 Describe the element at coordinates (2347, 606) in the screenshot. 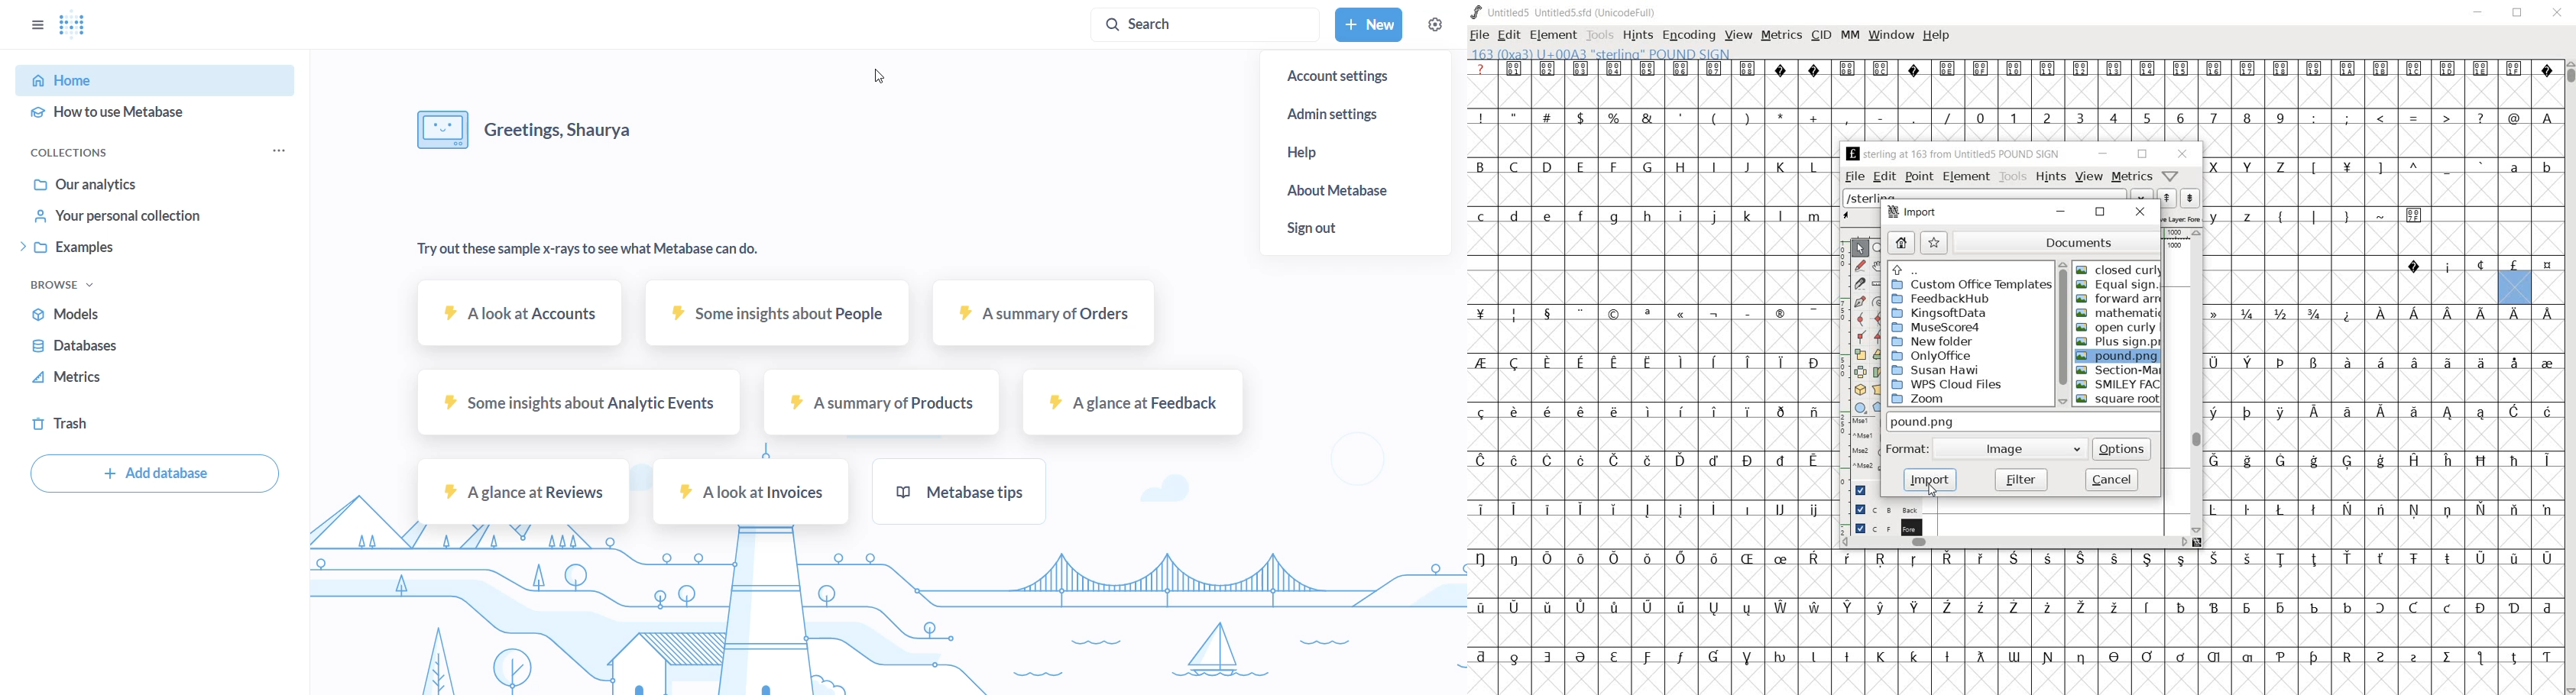

I see `Symbol` at that location.